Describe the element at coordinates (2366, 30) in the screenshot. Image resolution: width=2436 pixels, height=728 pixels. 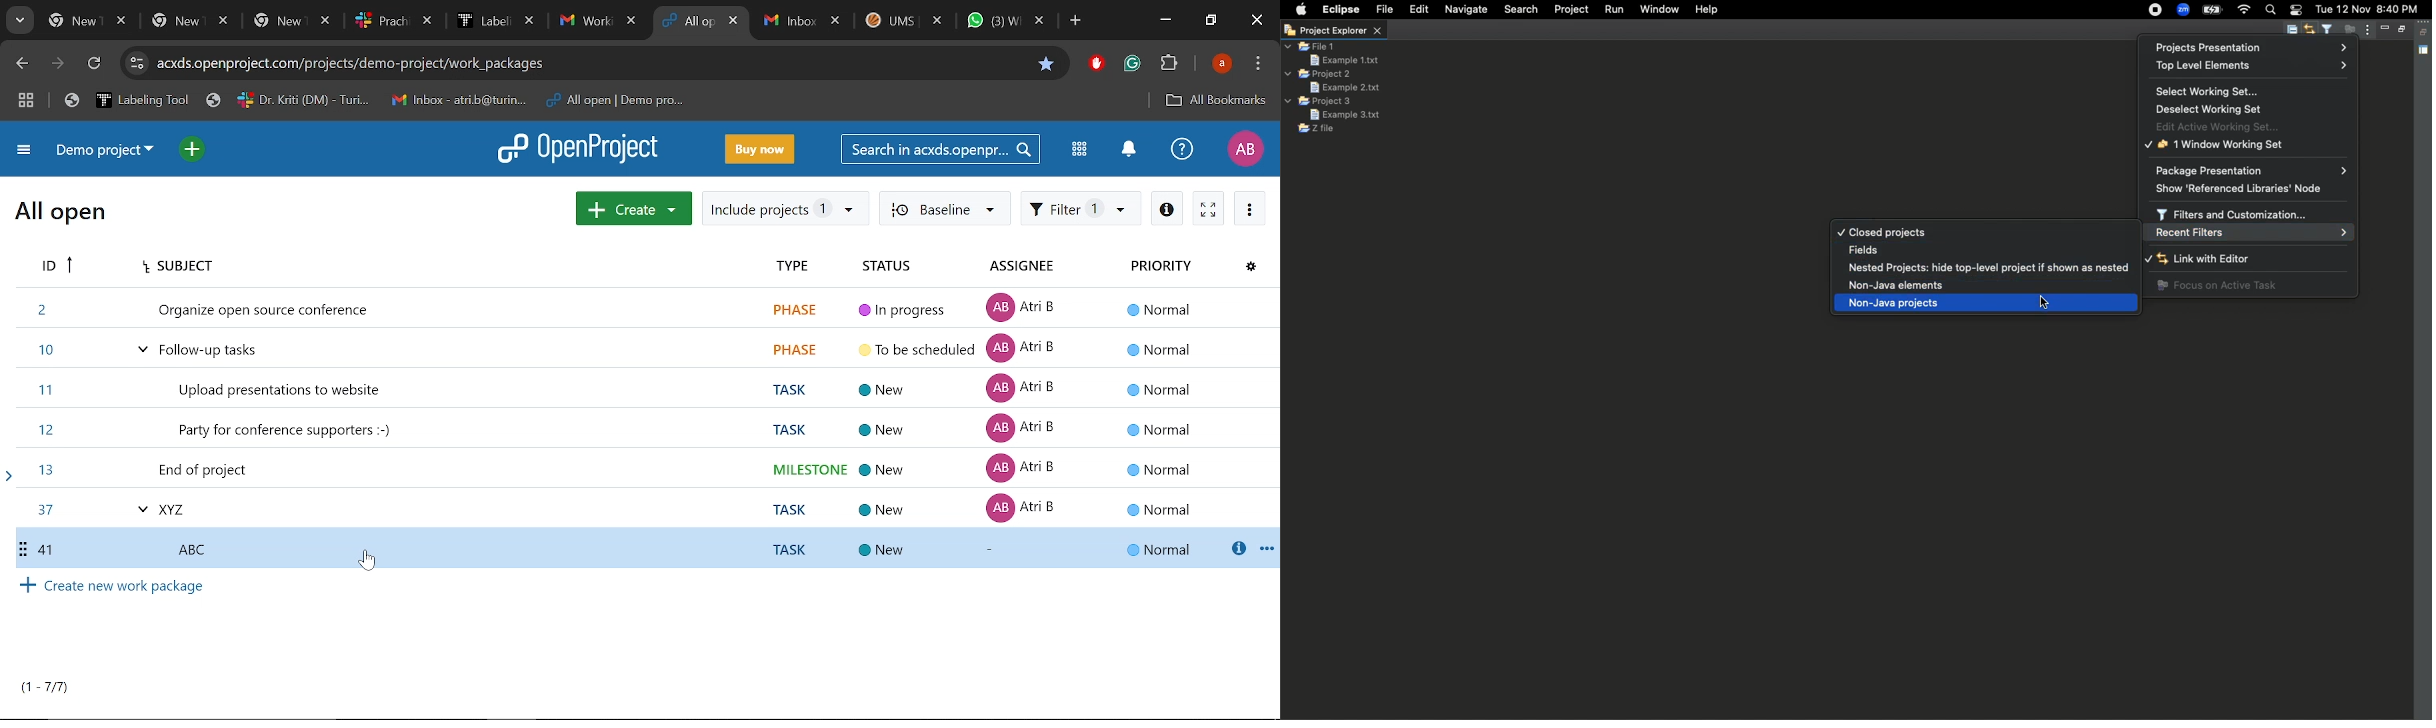
I see `View menu` at that location.